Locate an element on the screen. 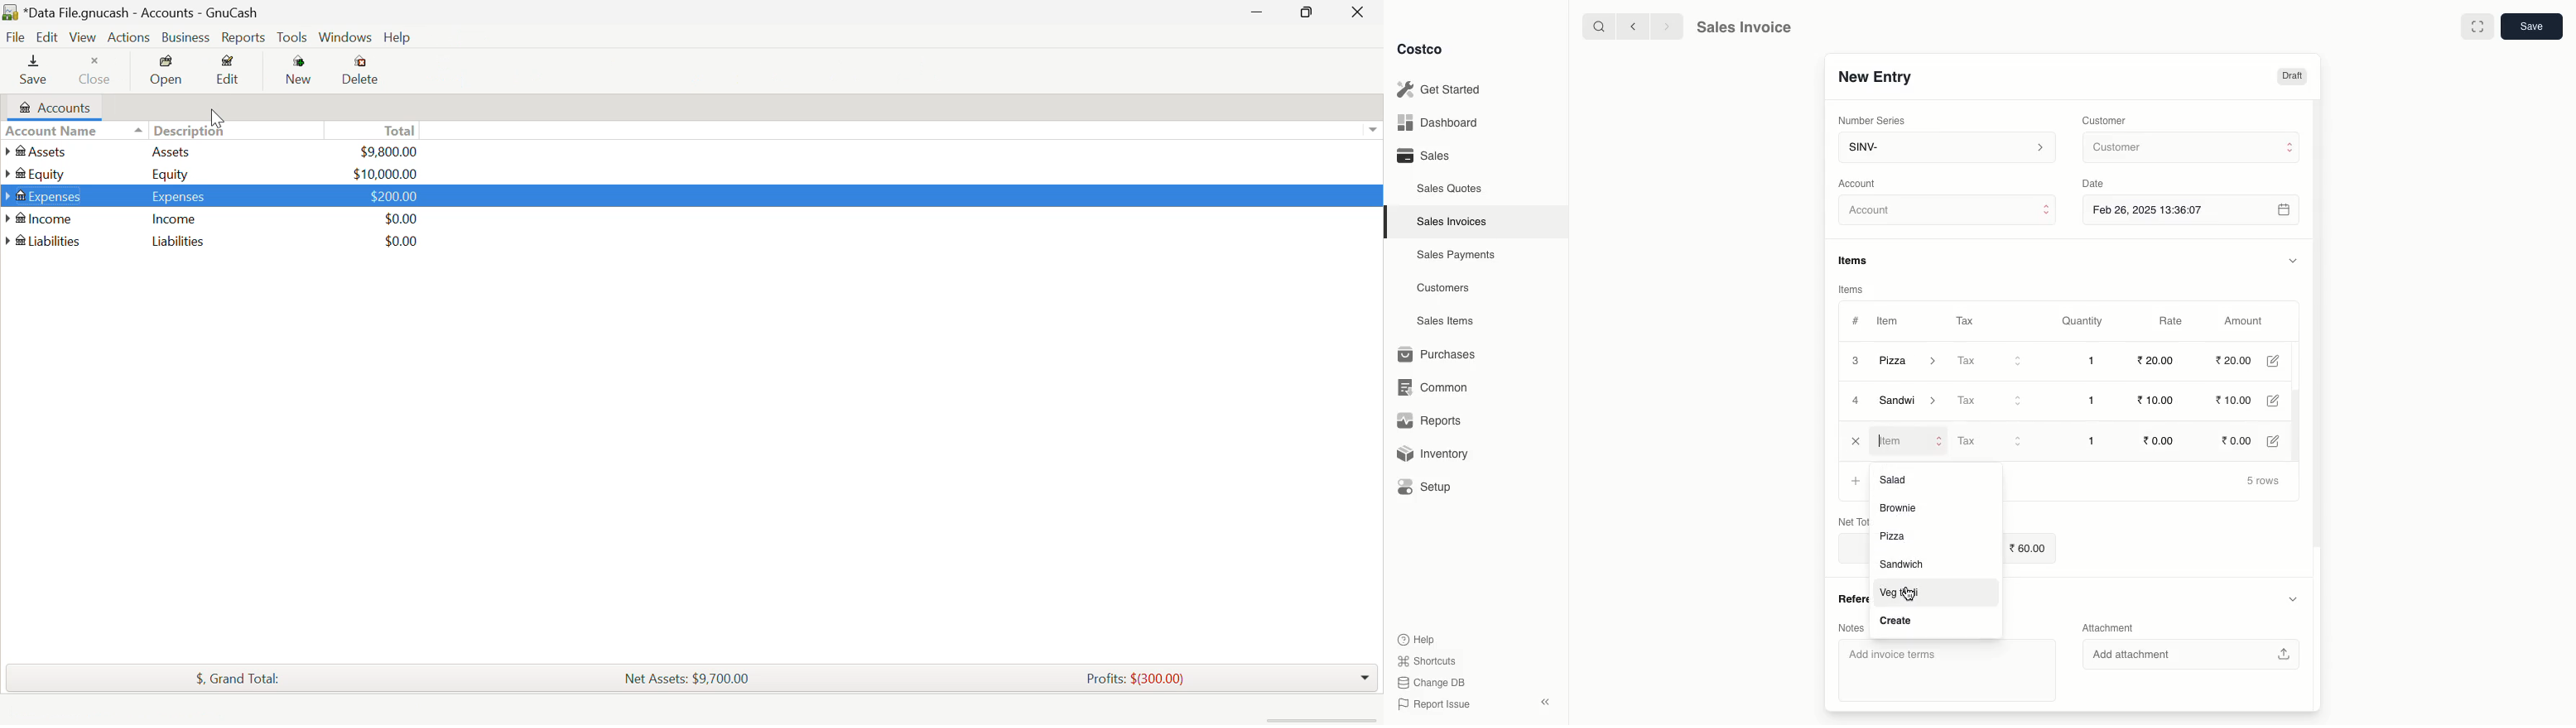  Date is located at coordinates (2097, 184).